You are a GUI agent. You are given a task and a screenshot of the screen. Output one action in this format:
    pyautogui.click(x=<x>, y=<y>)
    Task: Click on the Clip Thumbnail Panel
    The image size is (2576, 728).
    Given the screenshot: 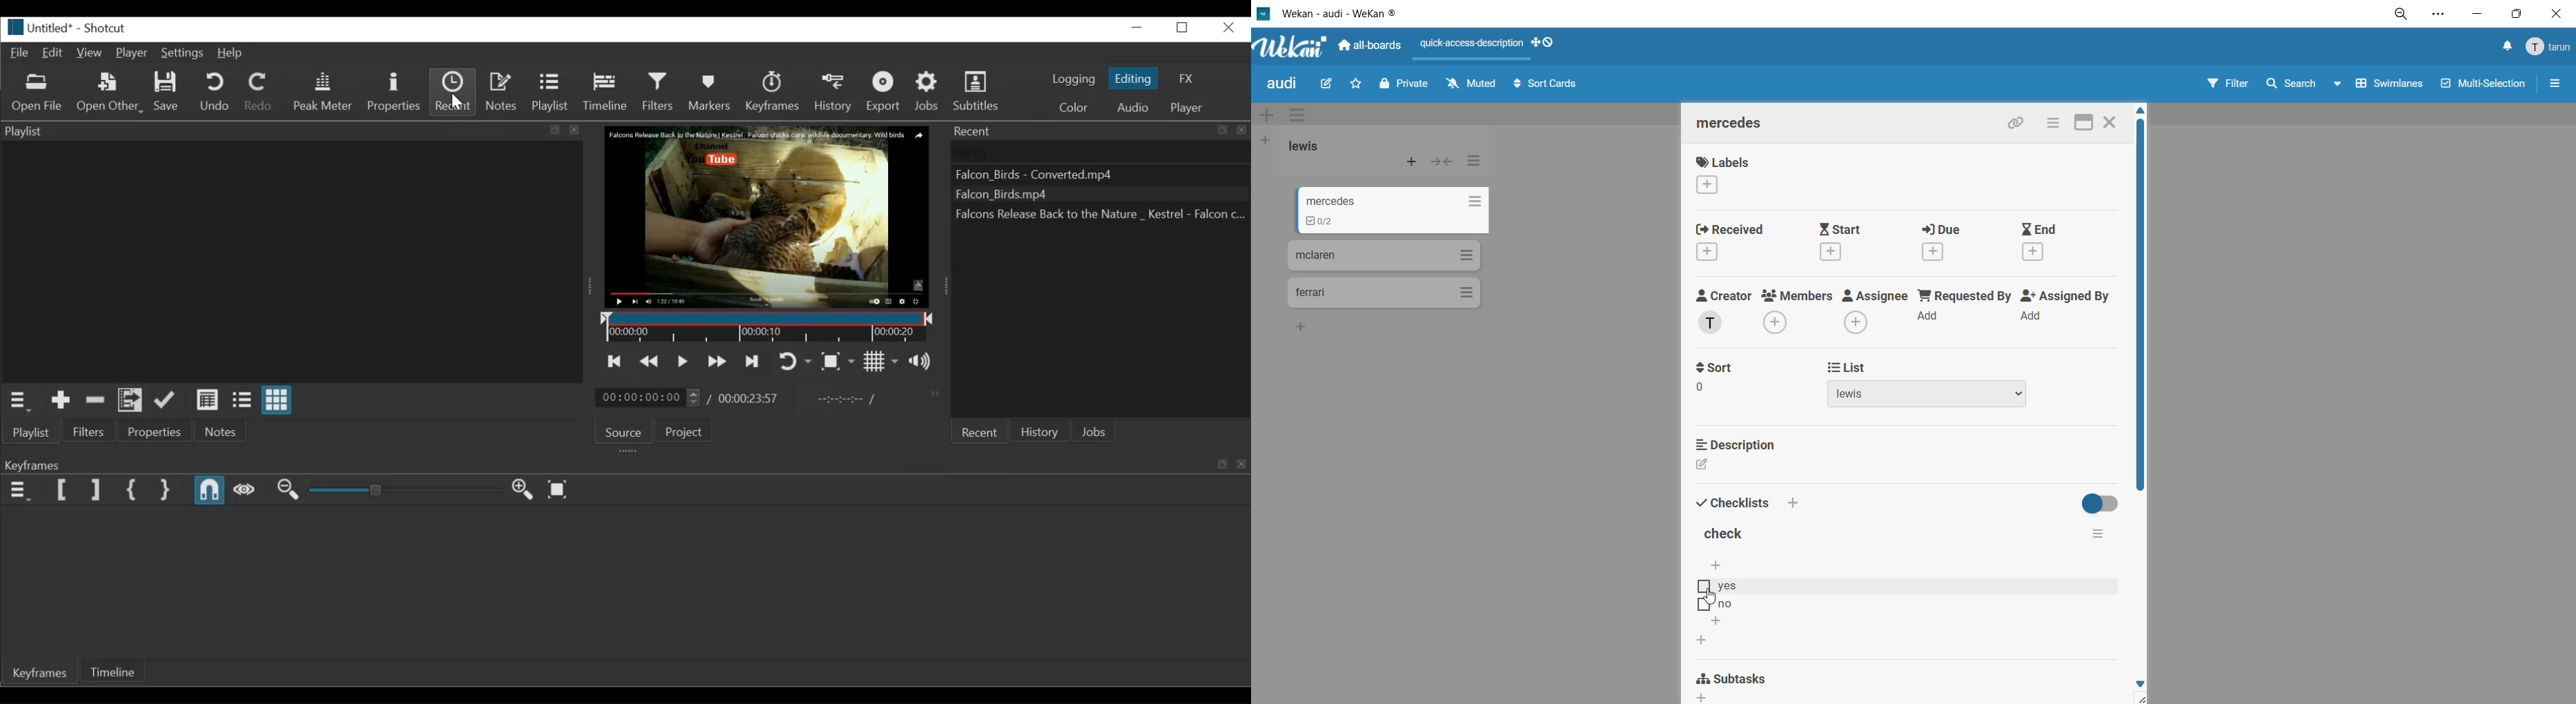 What is the action you would take?
    pyautogui.click(x=291, y=263)
    